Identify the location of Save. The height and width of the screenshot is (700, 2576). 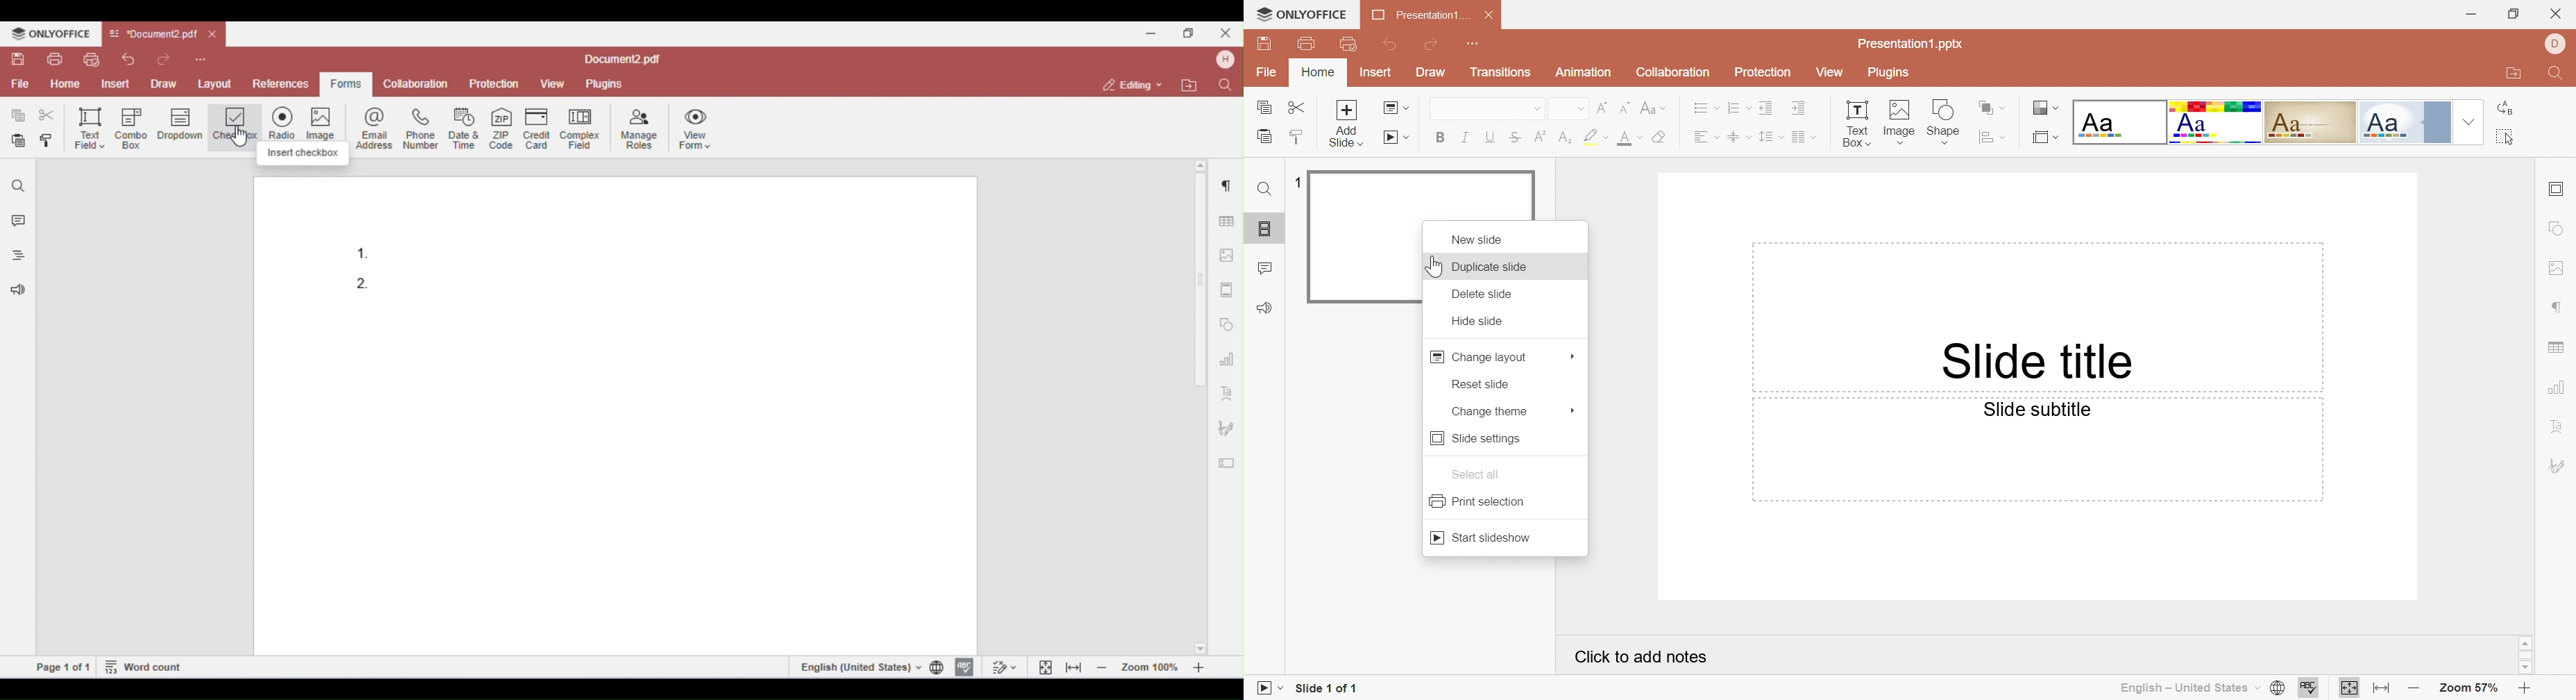
(1269, 42).